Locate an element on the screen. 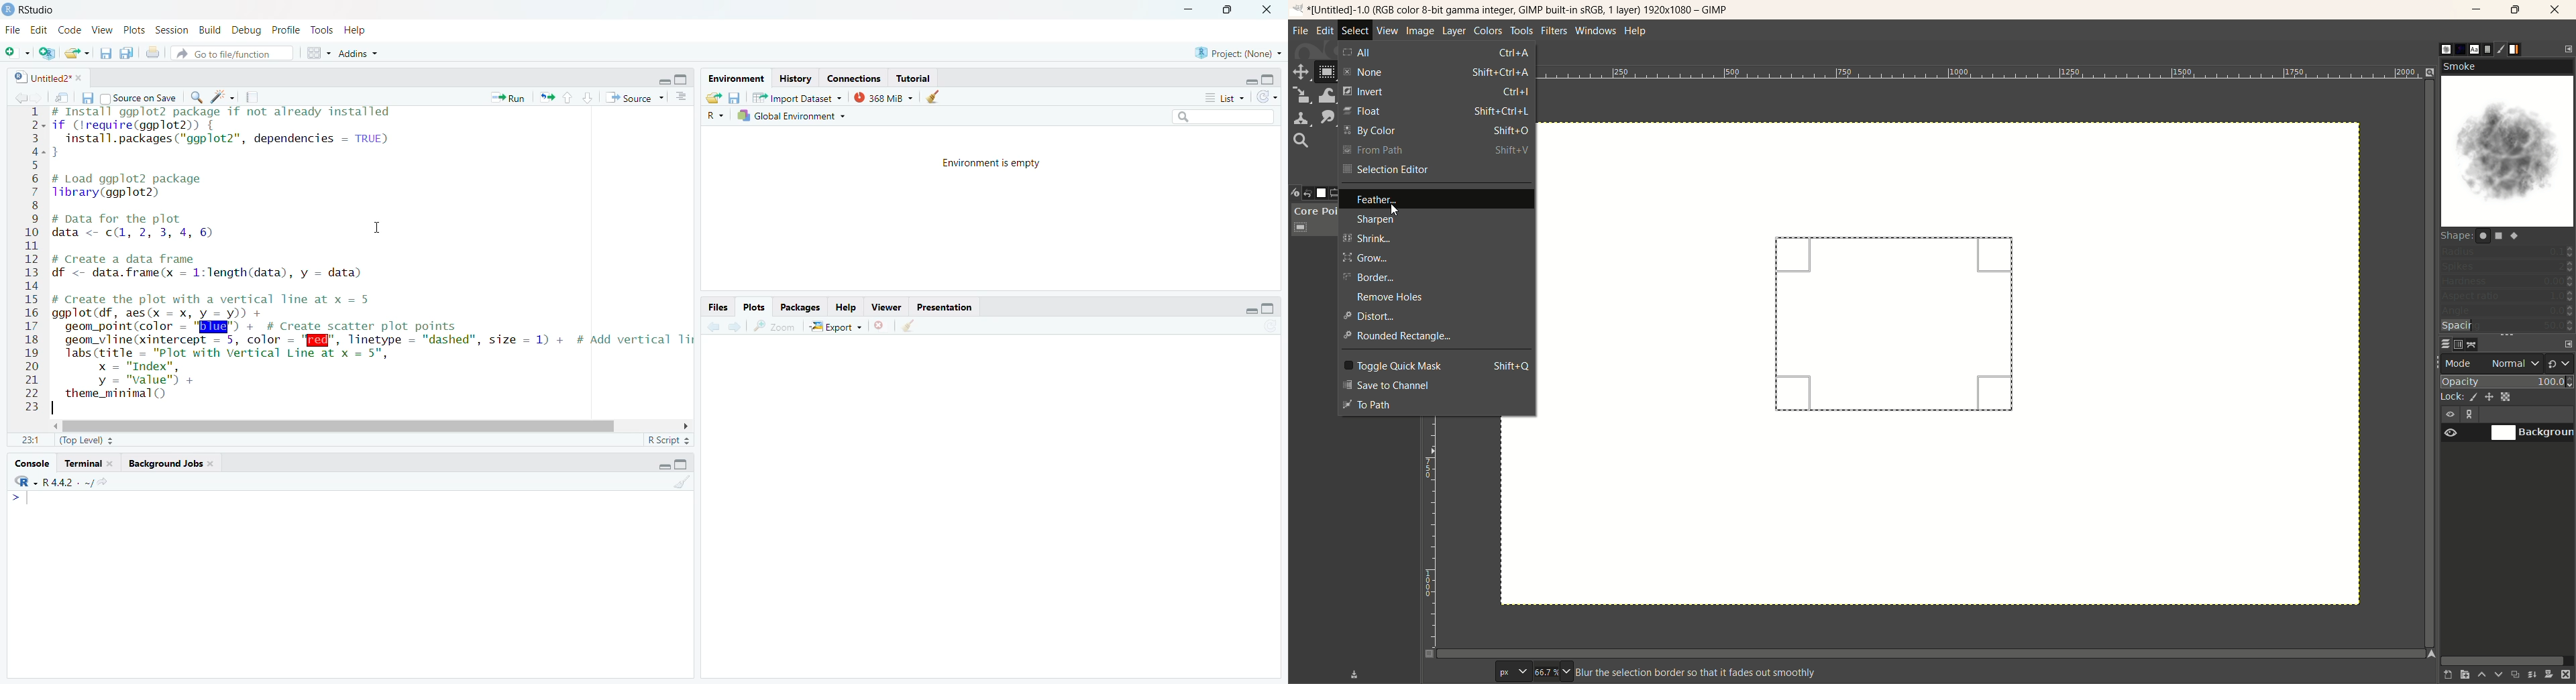 The height and width of the screenshot is (700, 2576). grow is located at coordinates (1431, 258).